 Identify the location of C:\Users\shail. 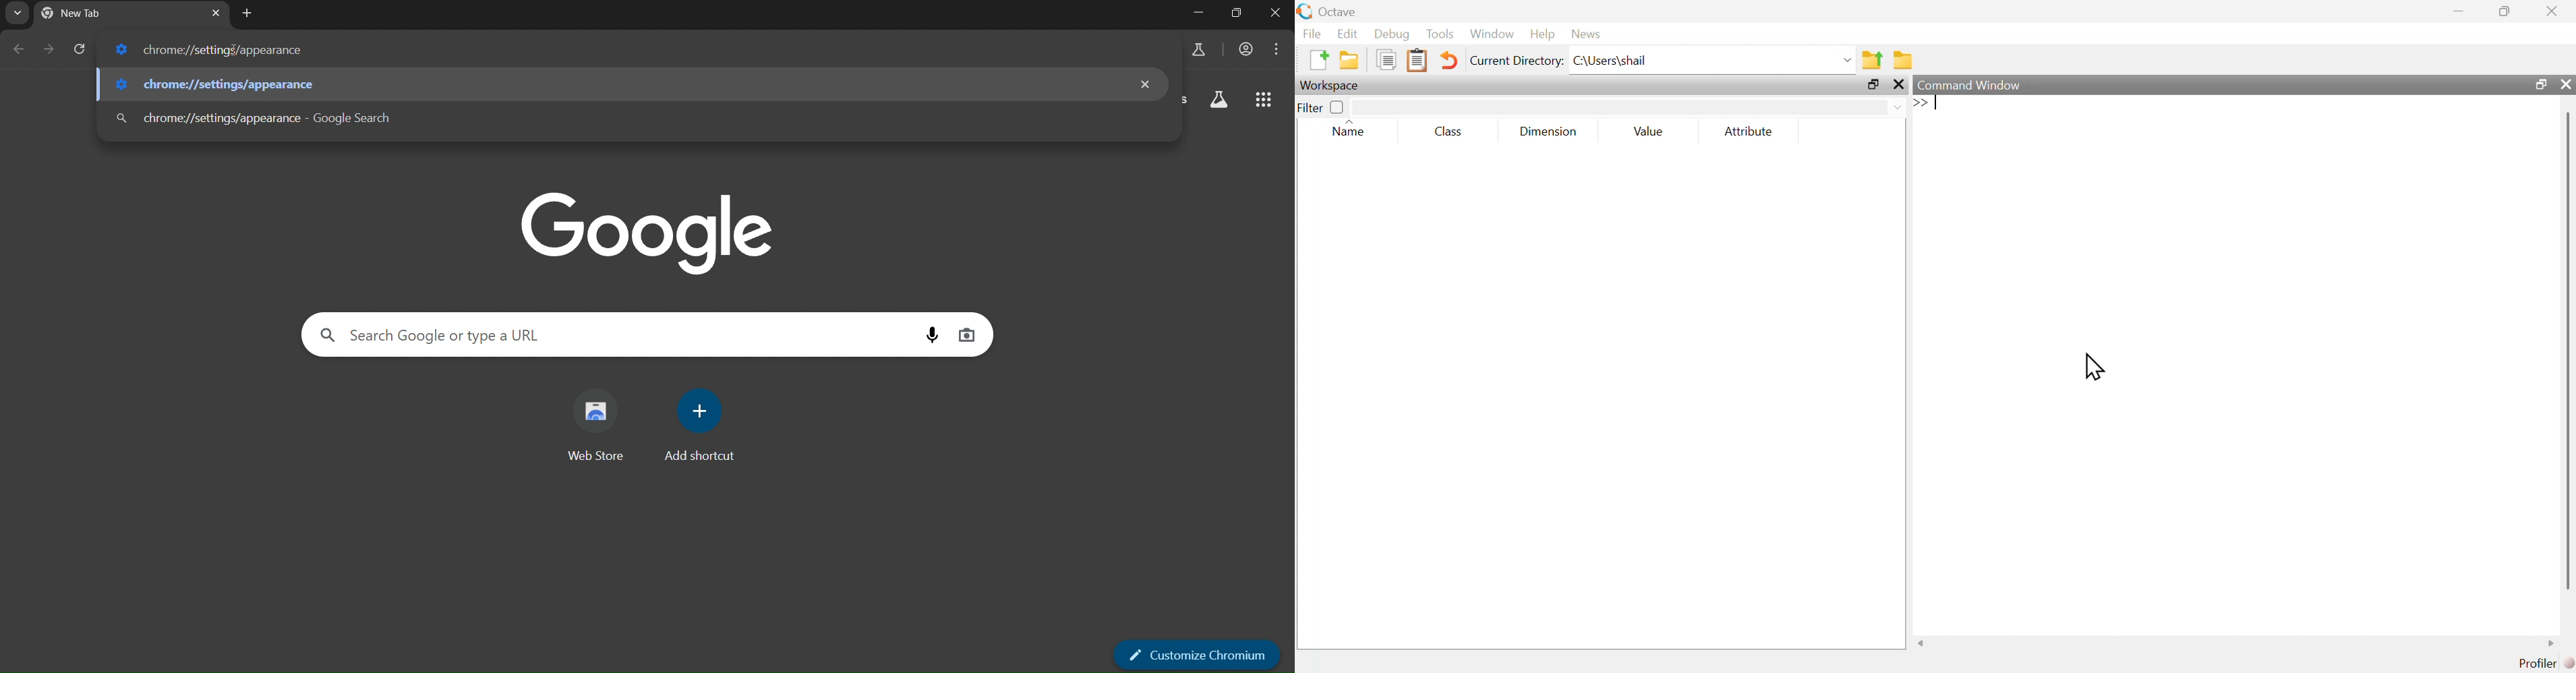
(1610, 60).